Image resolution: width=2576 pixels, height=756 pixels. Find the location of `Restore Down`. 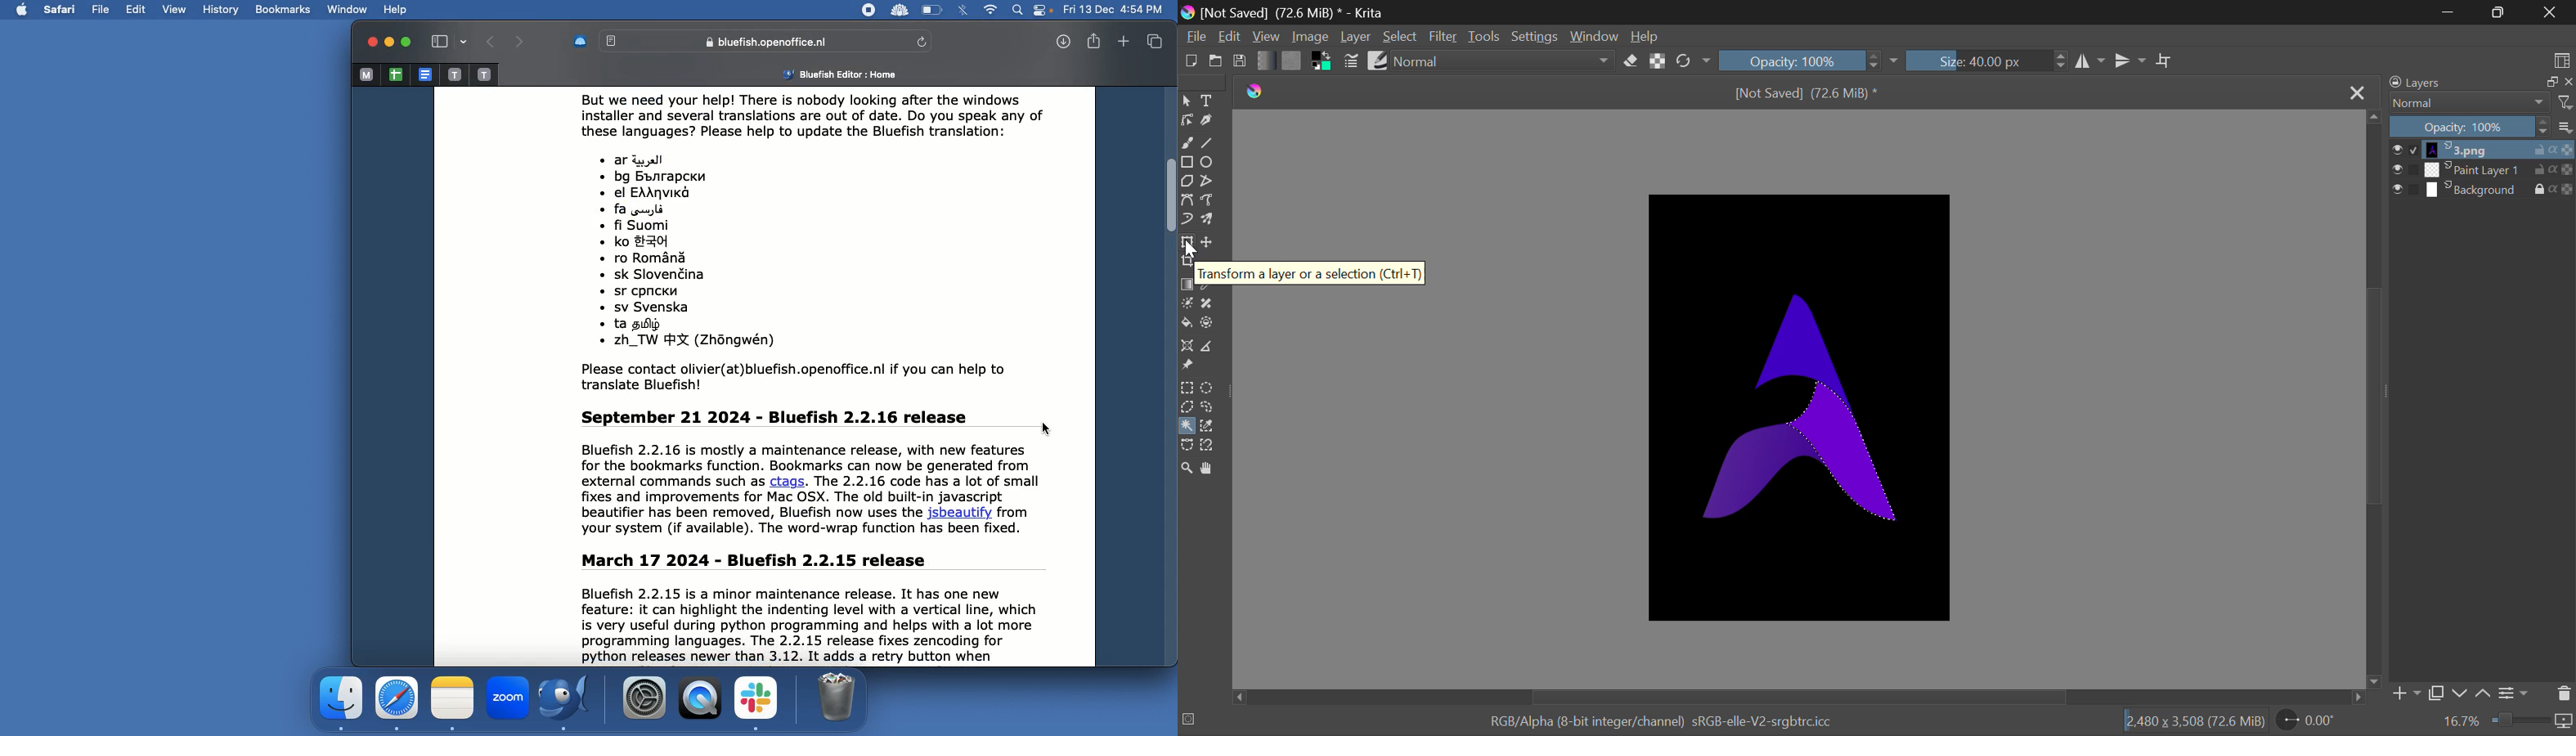

Restore Down is located at coordinates (2451, 13).